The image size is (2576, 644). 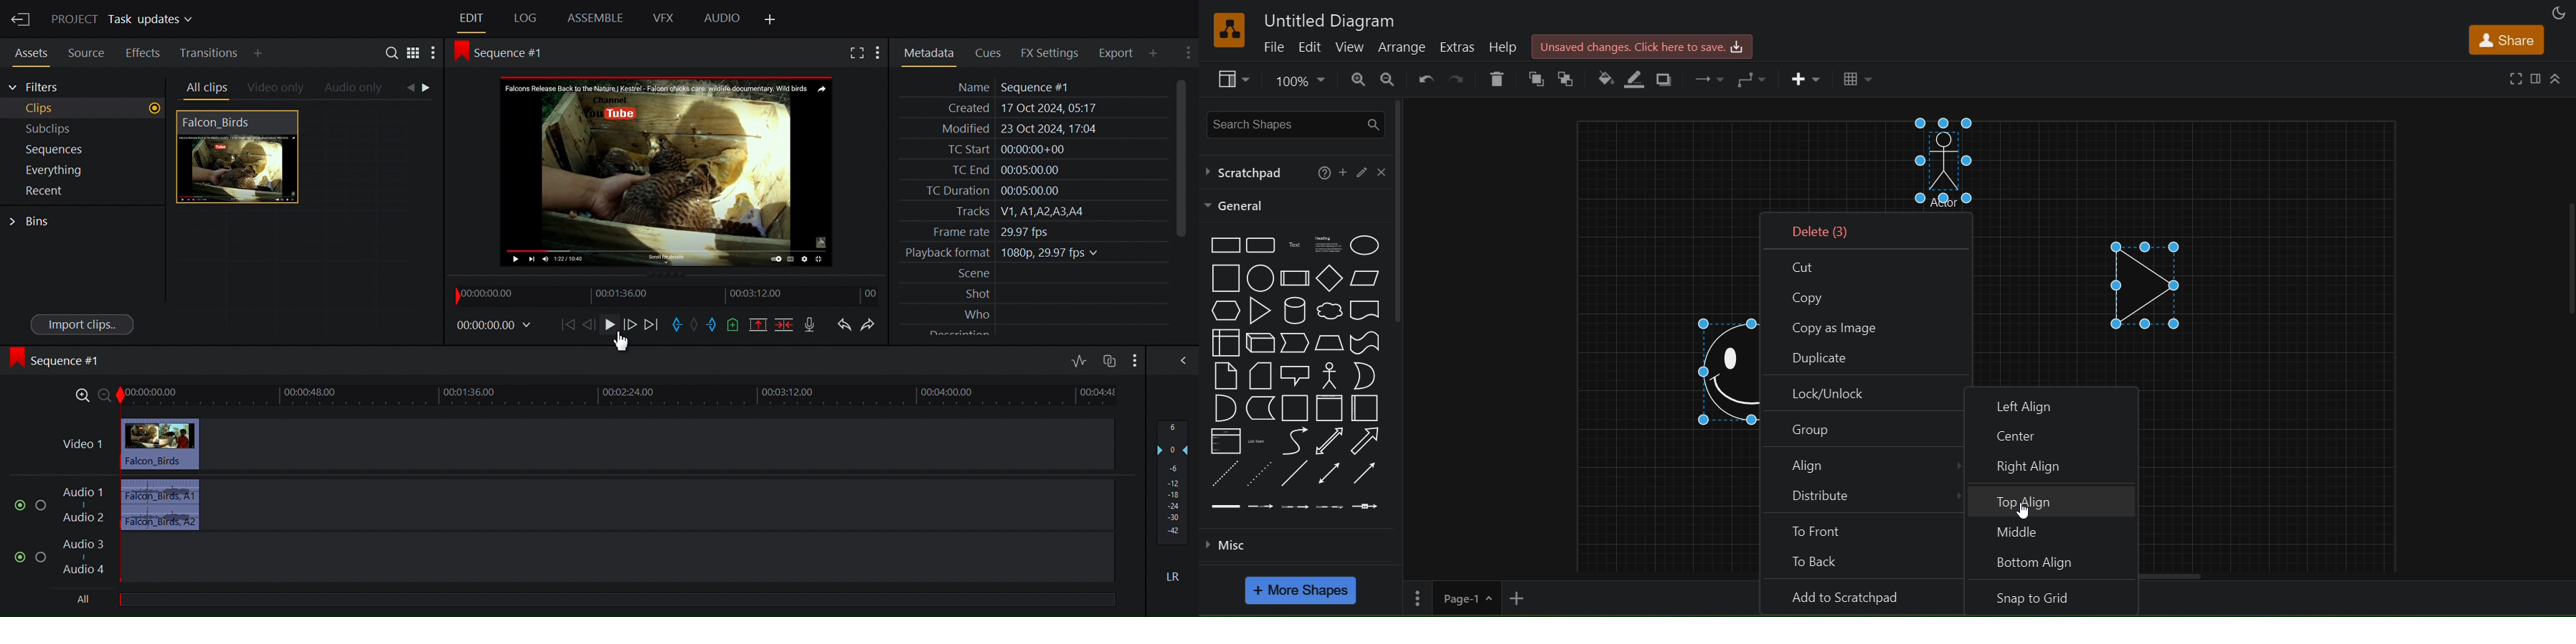 What do you see at coordinates (1536, 76) in the screenshot?
I see `to front` at bounding box center [1536, 76].